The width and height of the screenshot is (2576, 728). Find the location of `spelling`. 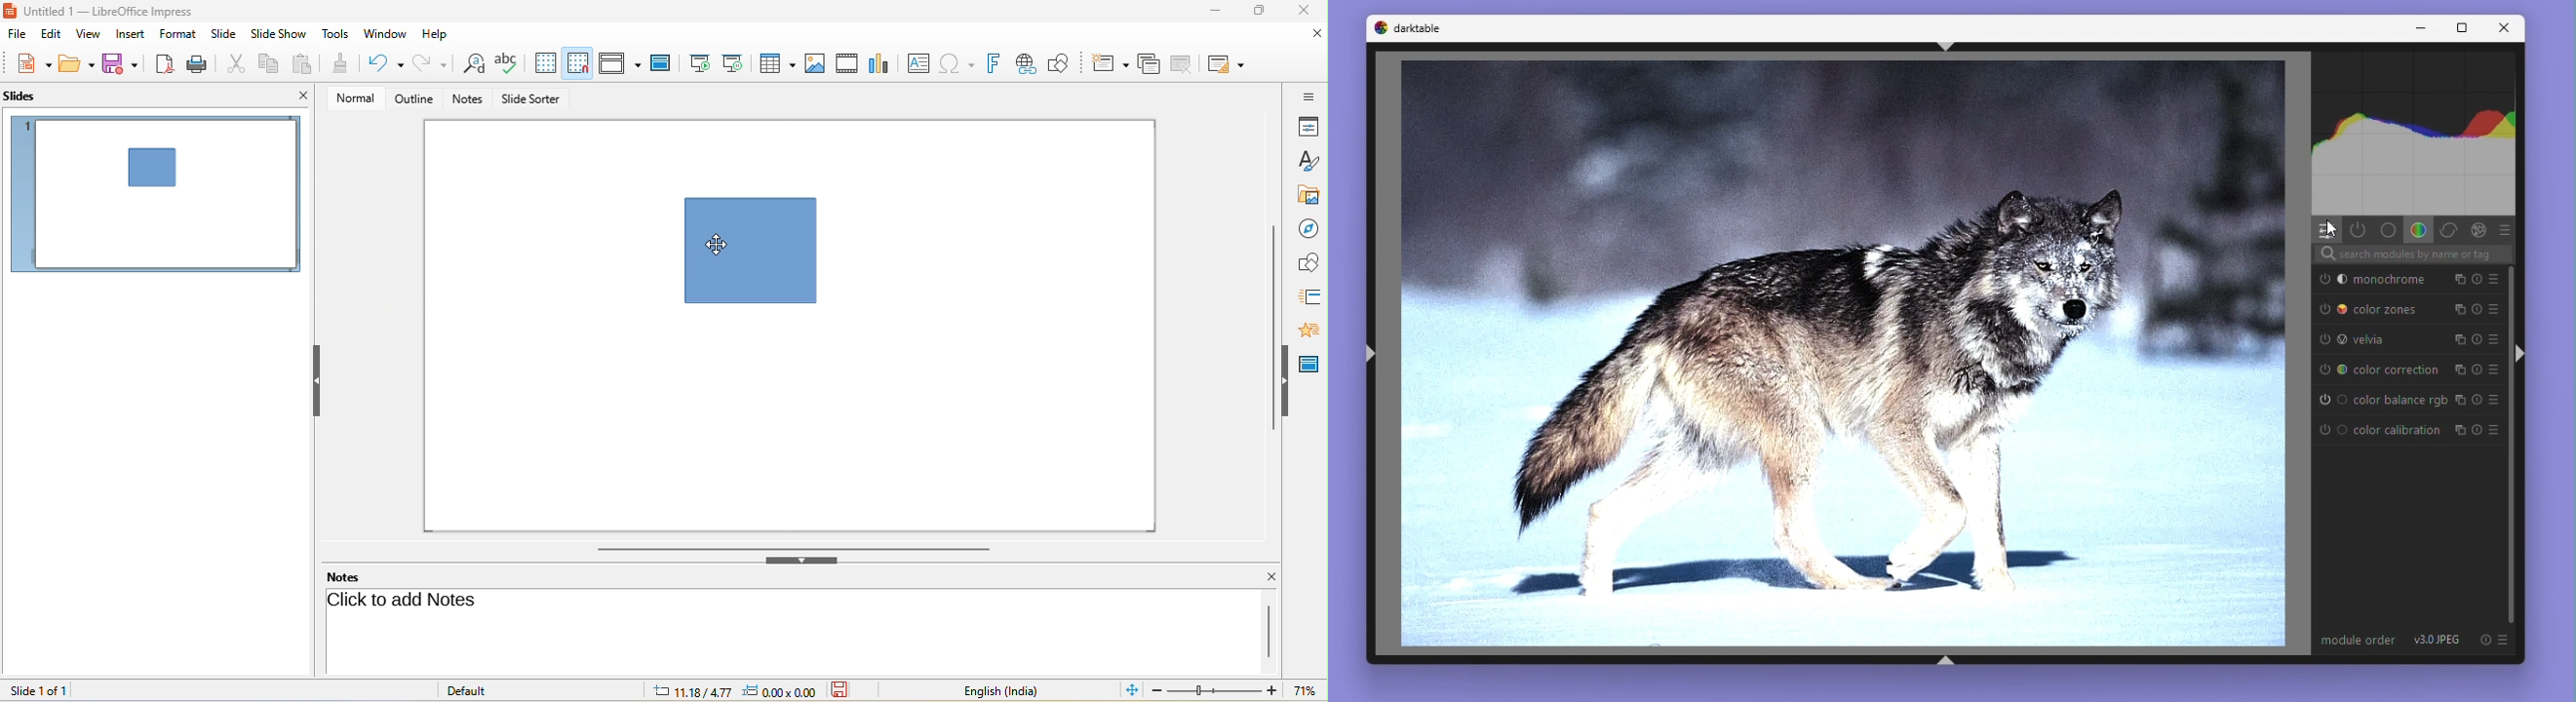

spelling is located at coordinates (508, 61).